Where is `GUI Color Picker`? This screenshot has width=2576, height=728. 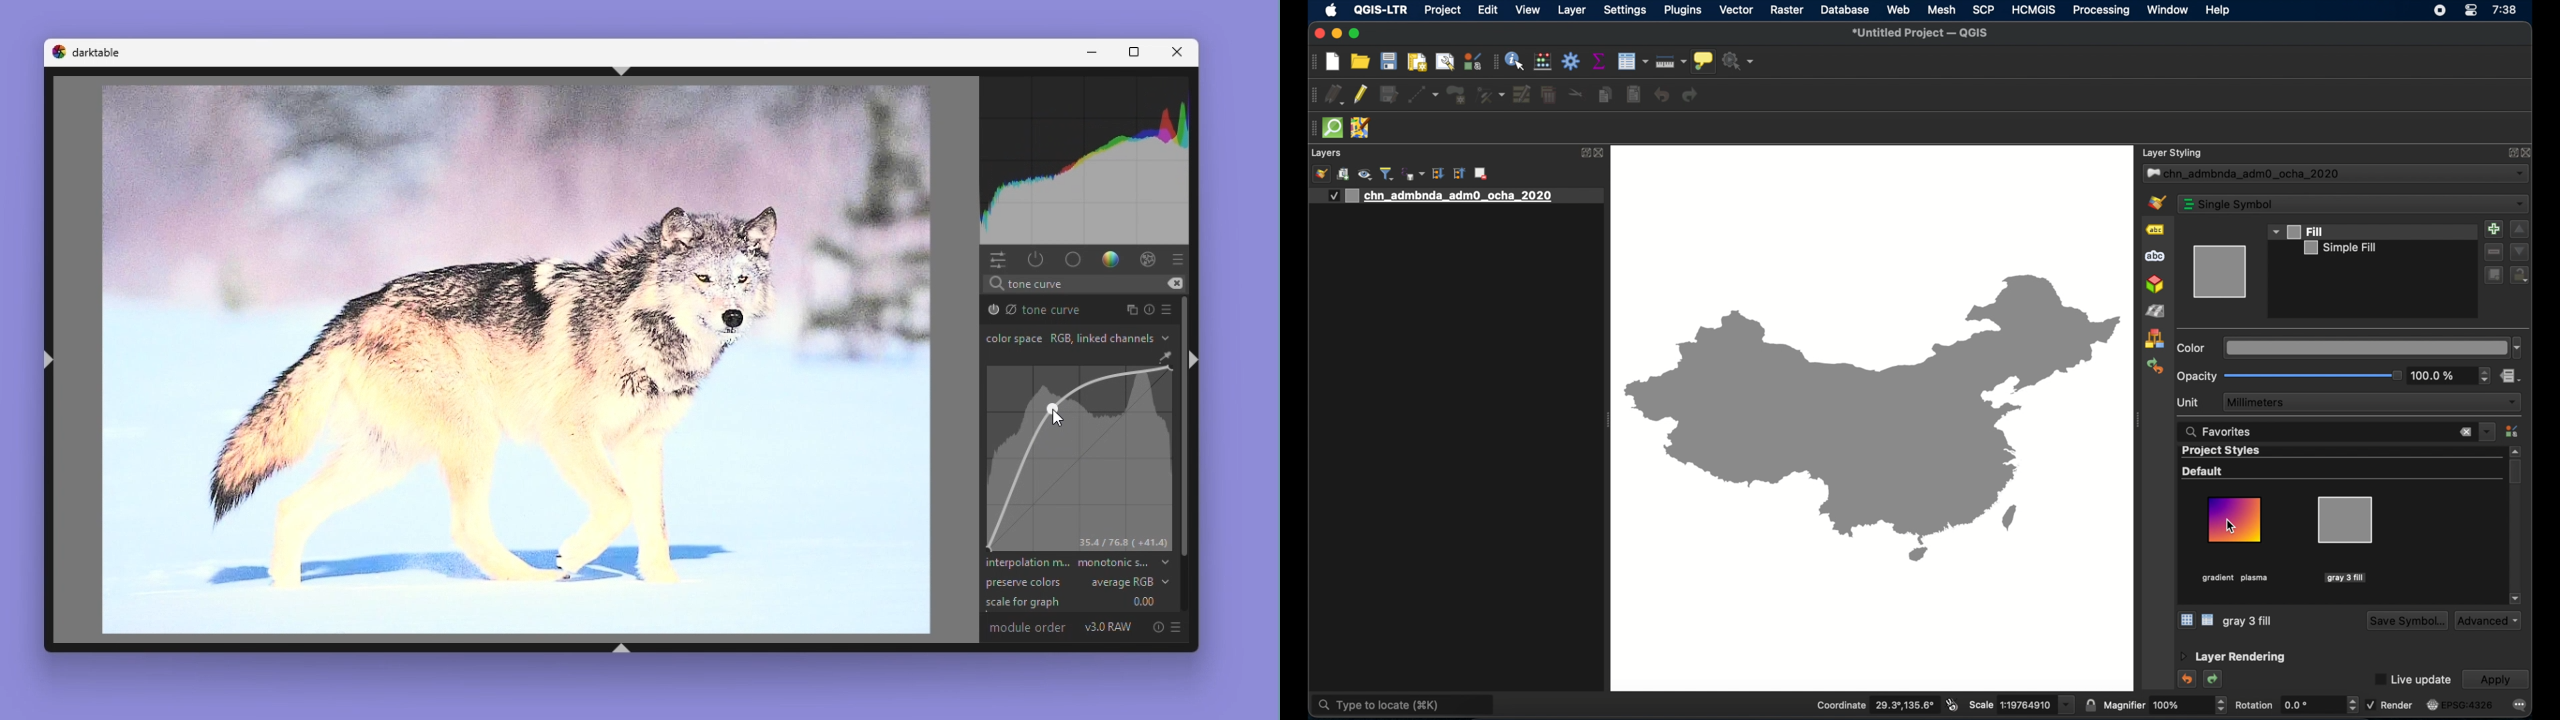
GUI Color Picker is located at coordinates (1163, 358).